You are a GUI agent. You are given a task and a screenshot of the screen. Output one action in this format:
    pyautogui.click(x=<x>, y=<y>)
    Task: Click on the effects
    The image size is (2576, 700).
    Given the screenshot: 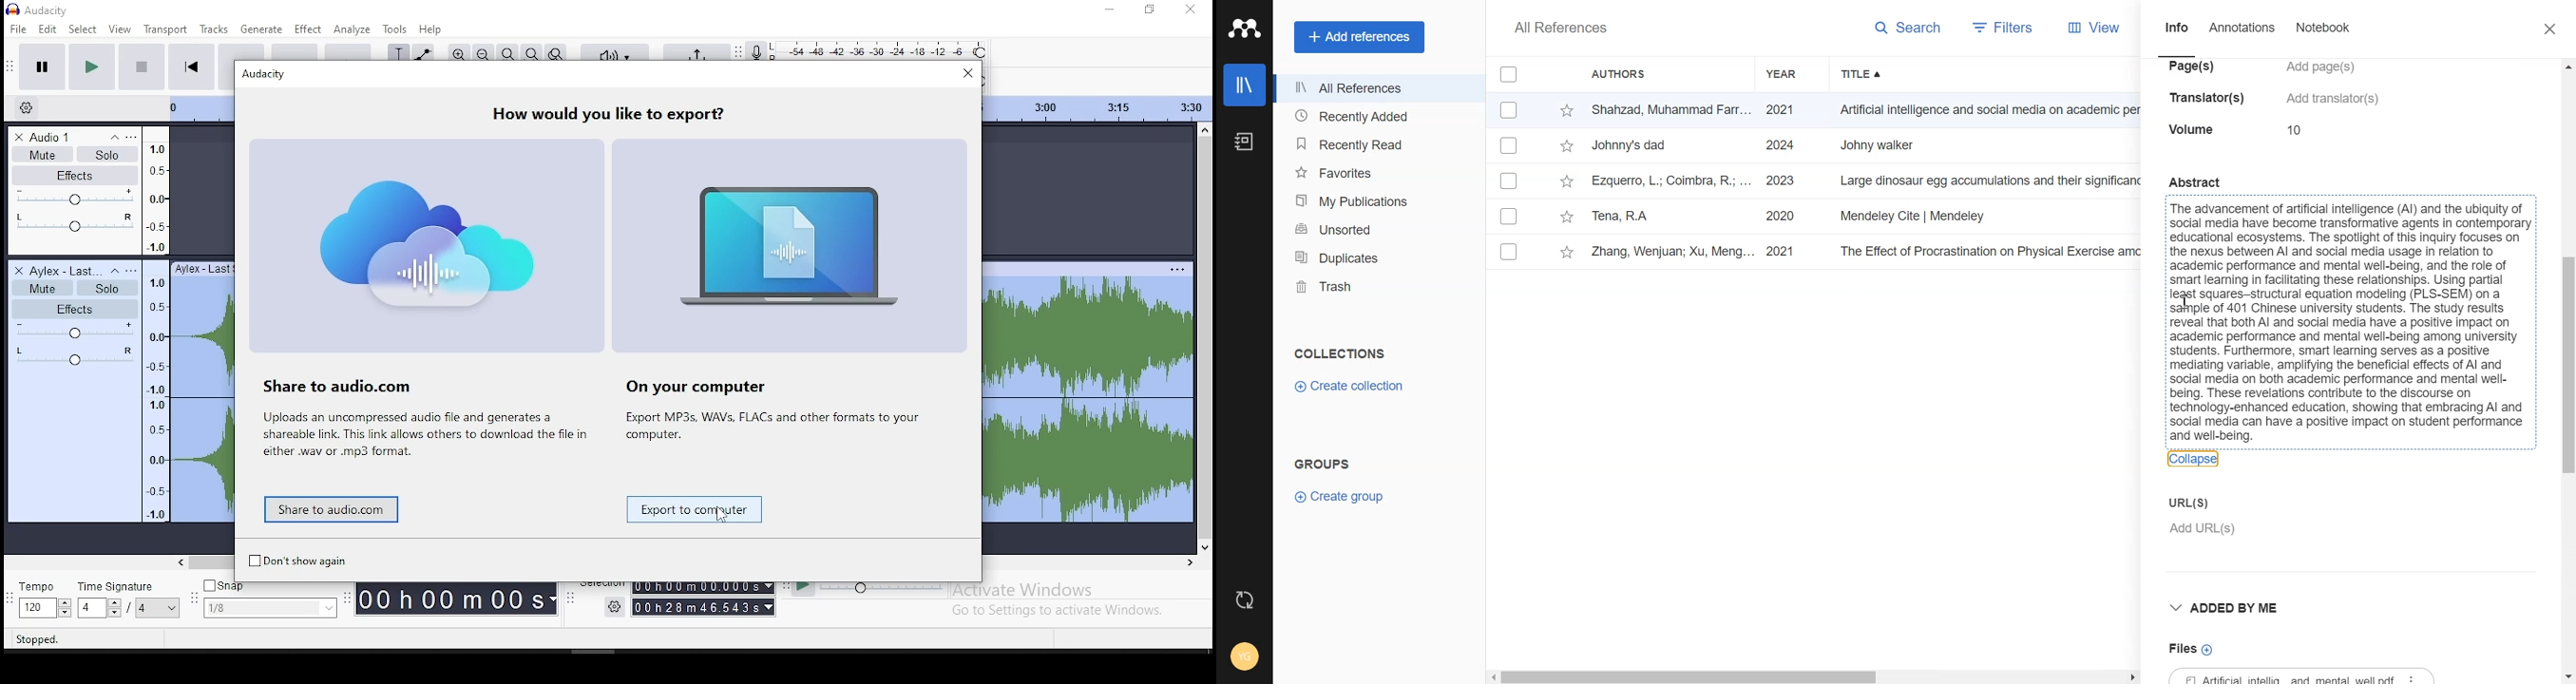 What is the action you would take?
    pyautogui.click(x=77, y=175)
    